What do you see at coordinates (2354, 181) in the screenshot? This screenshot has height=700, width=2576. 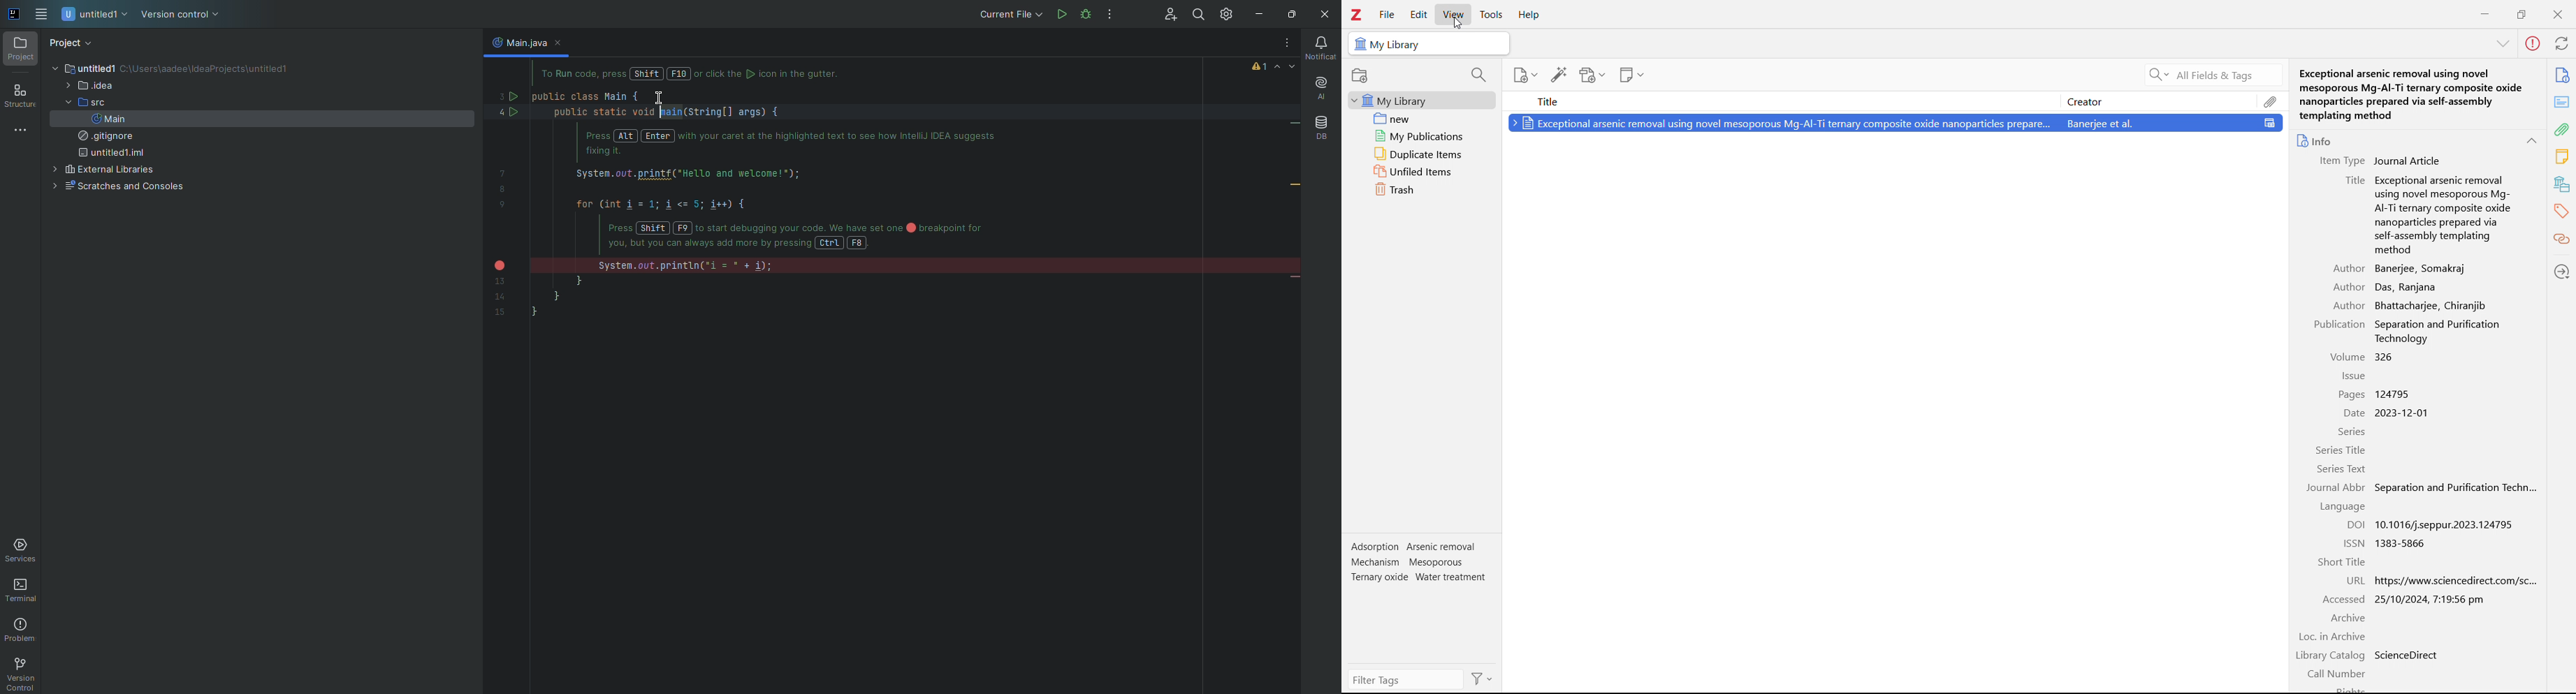 I see `Title` at bounding box center [2354, 181].